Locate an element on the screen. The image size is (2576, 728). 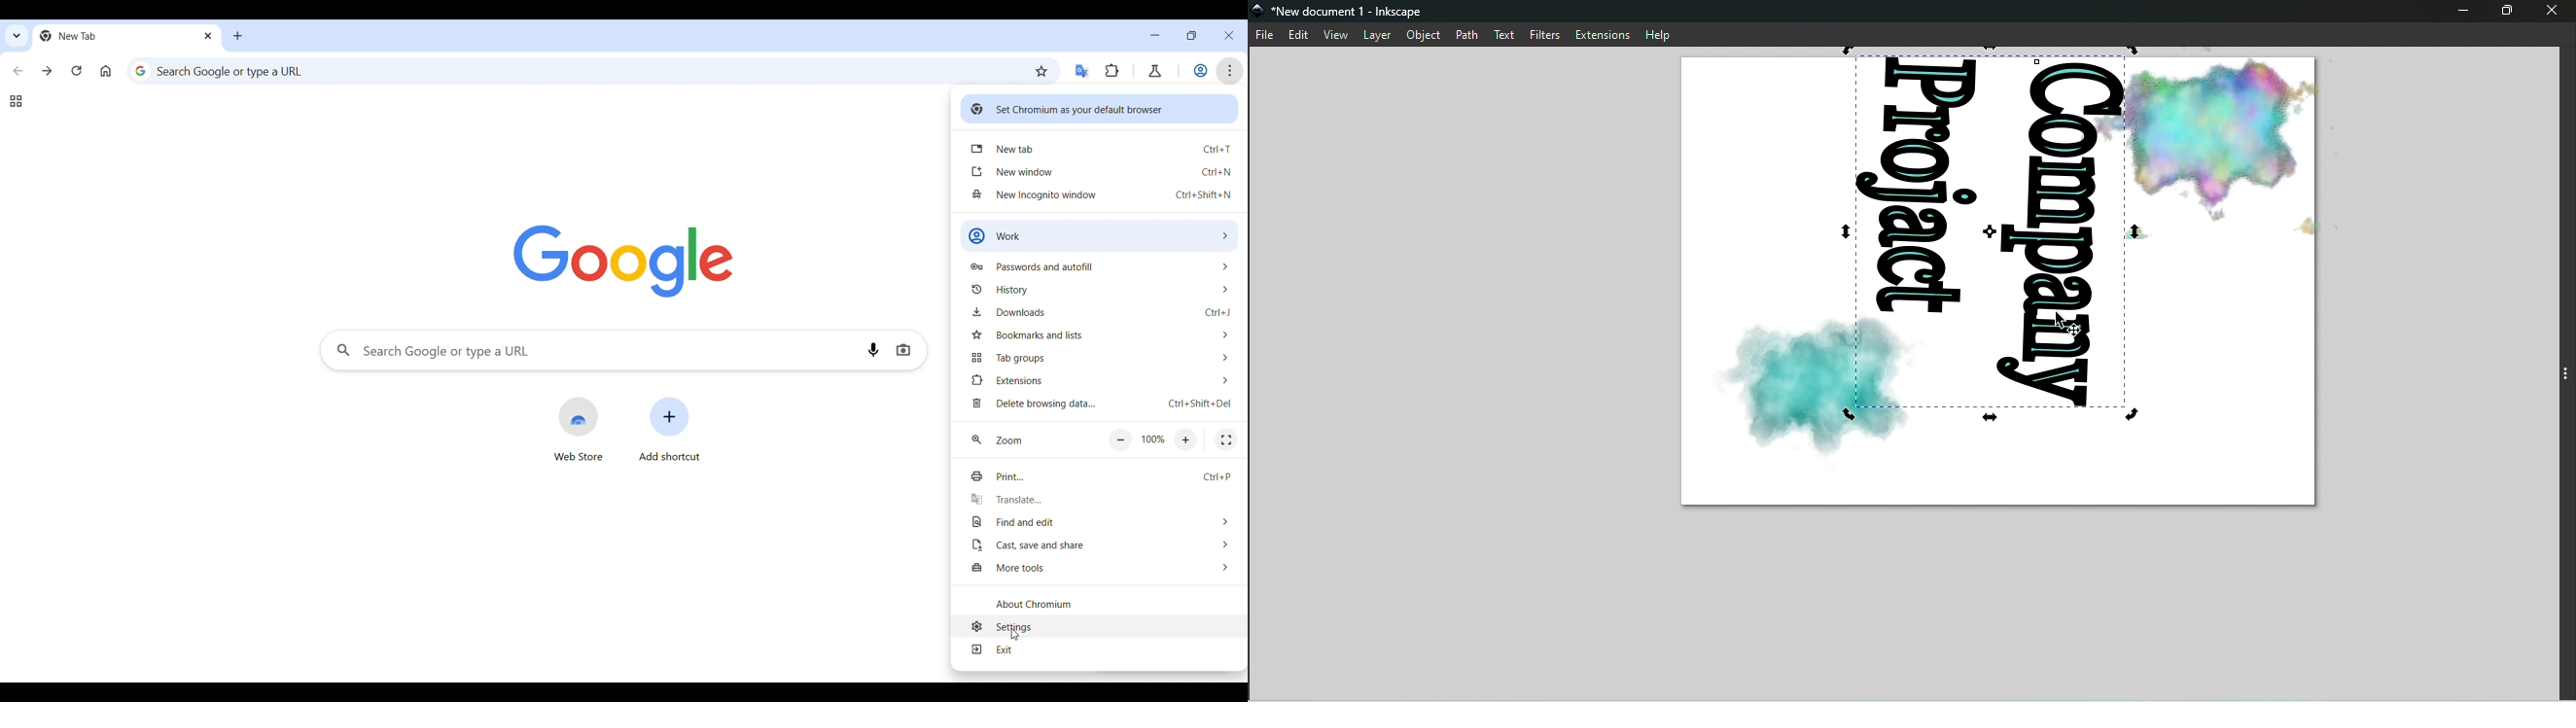
Close interface is located at coordinates (1229, 36).